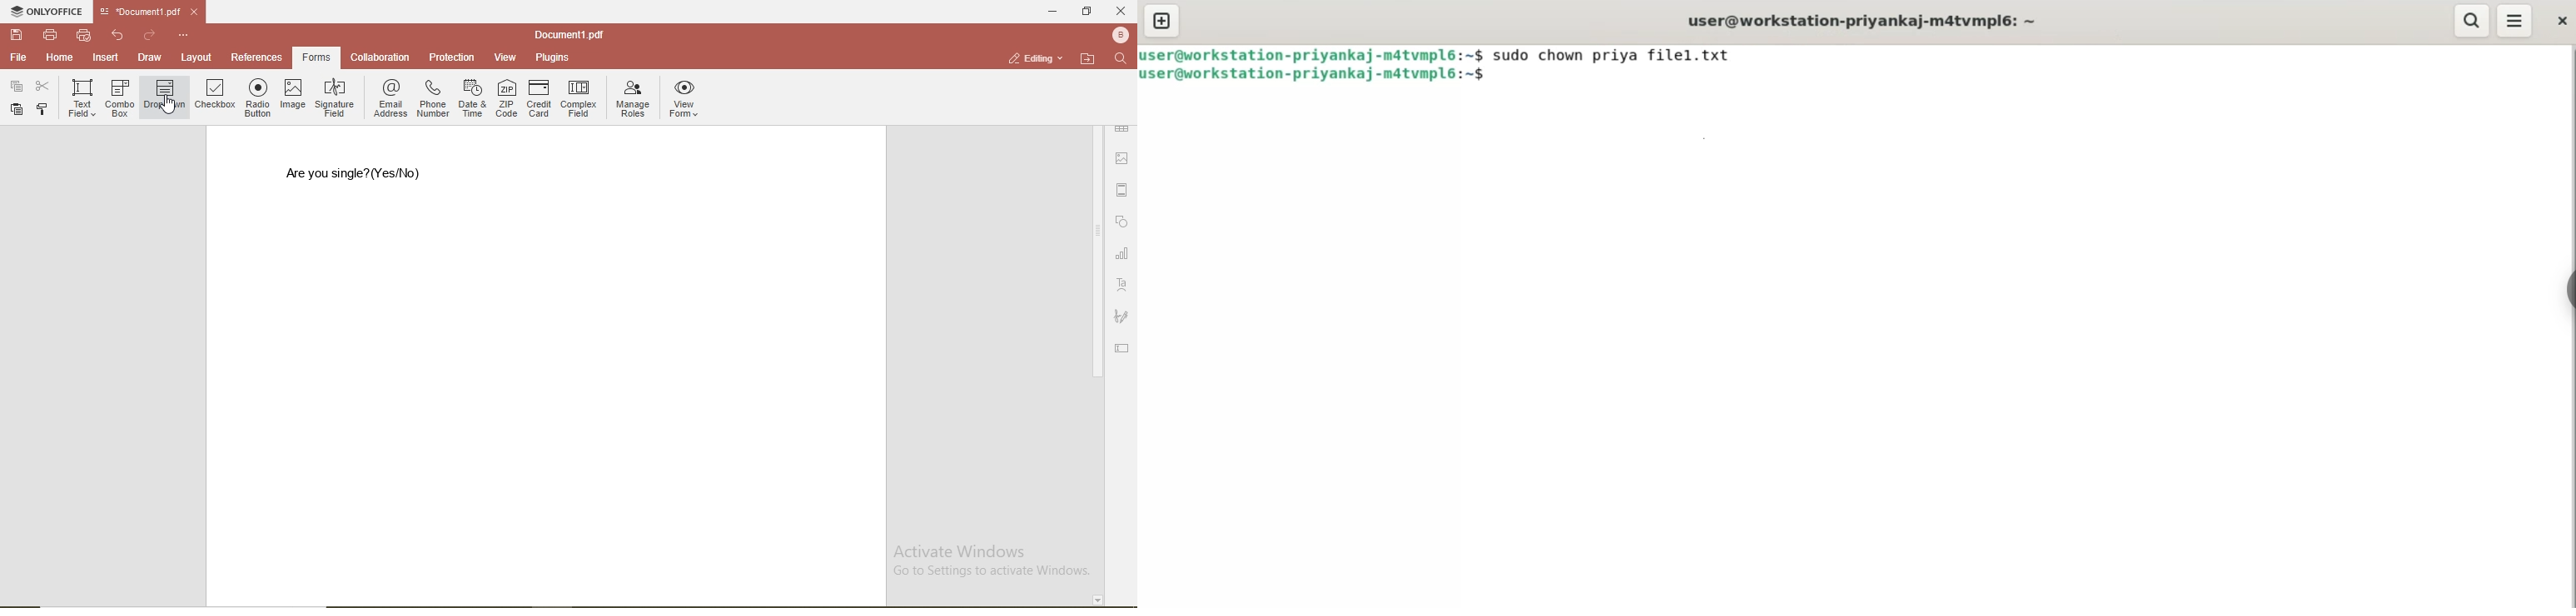  Describe the element at coordinates (1123, 61) in the screenshot. I see `search` at that location.